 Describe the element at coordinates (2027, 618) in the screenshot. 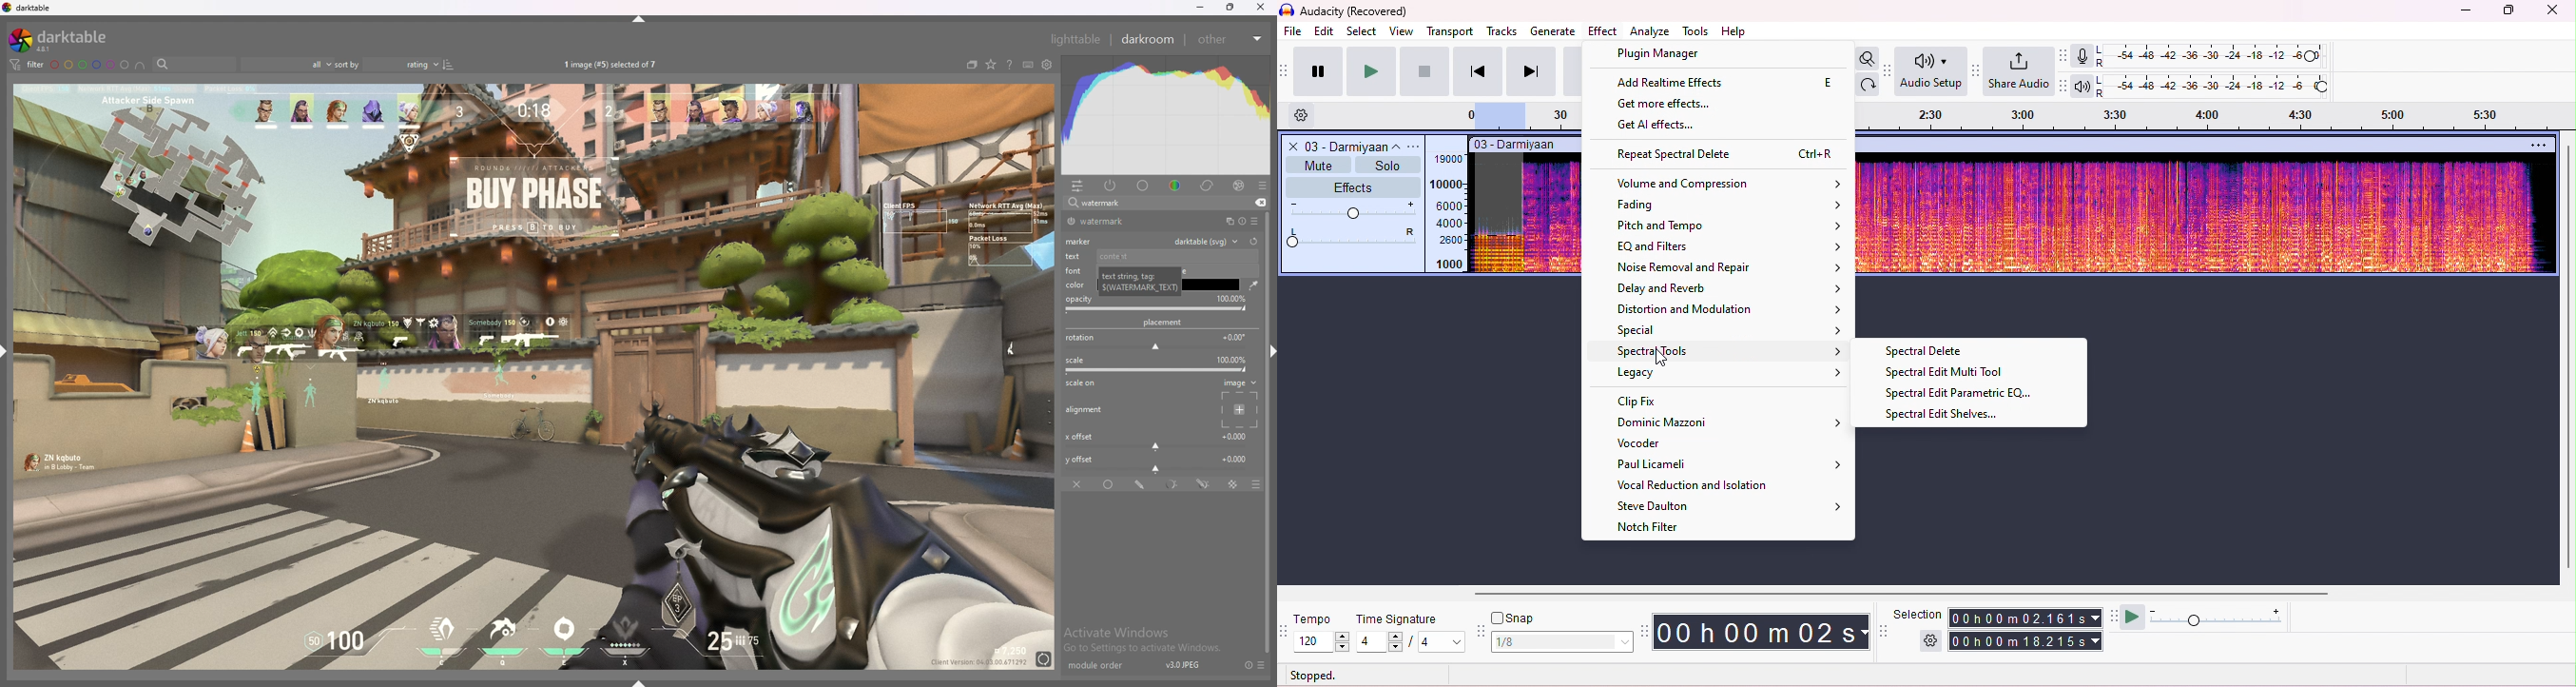

I see `selection time` at that location.